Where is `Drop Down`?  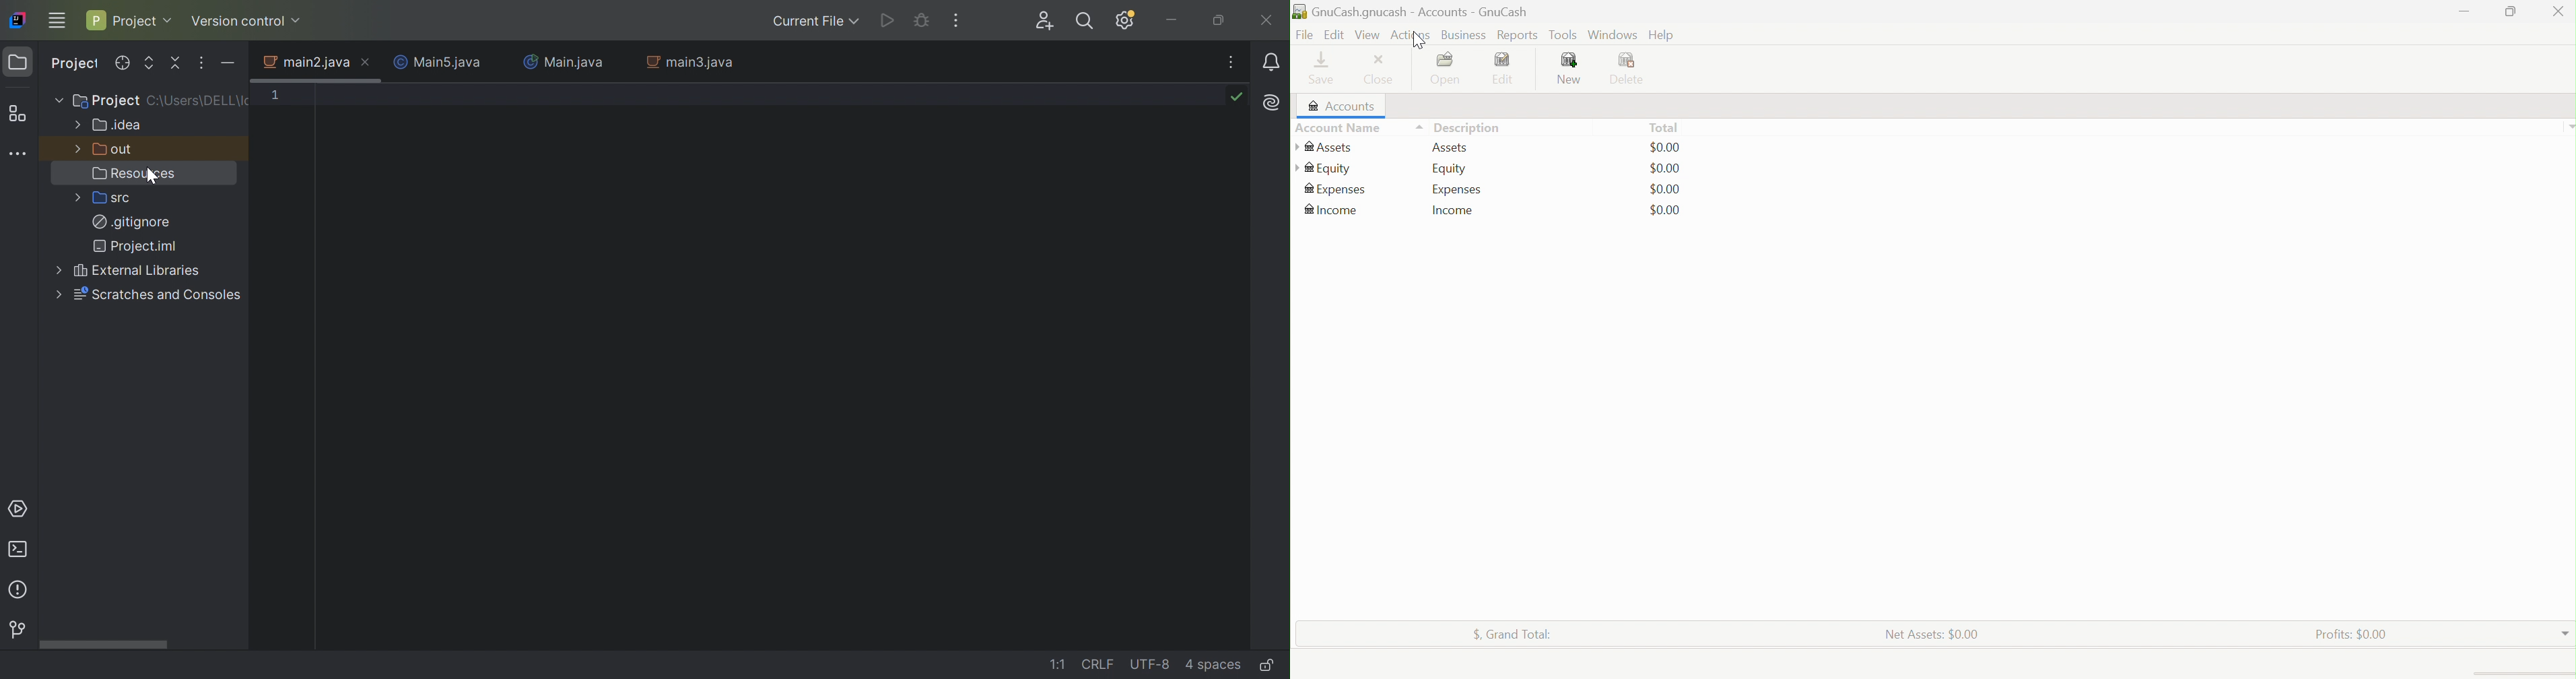
Drop Down is located at coordinates (2568, 126).